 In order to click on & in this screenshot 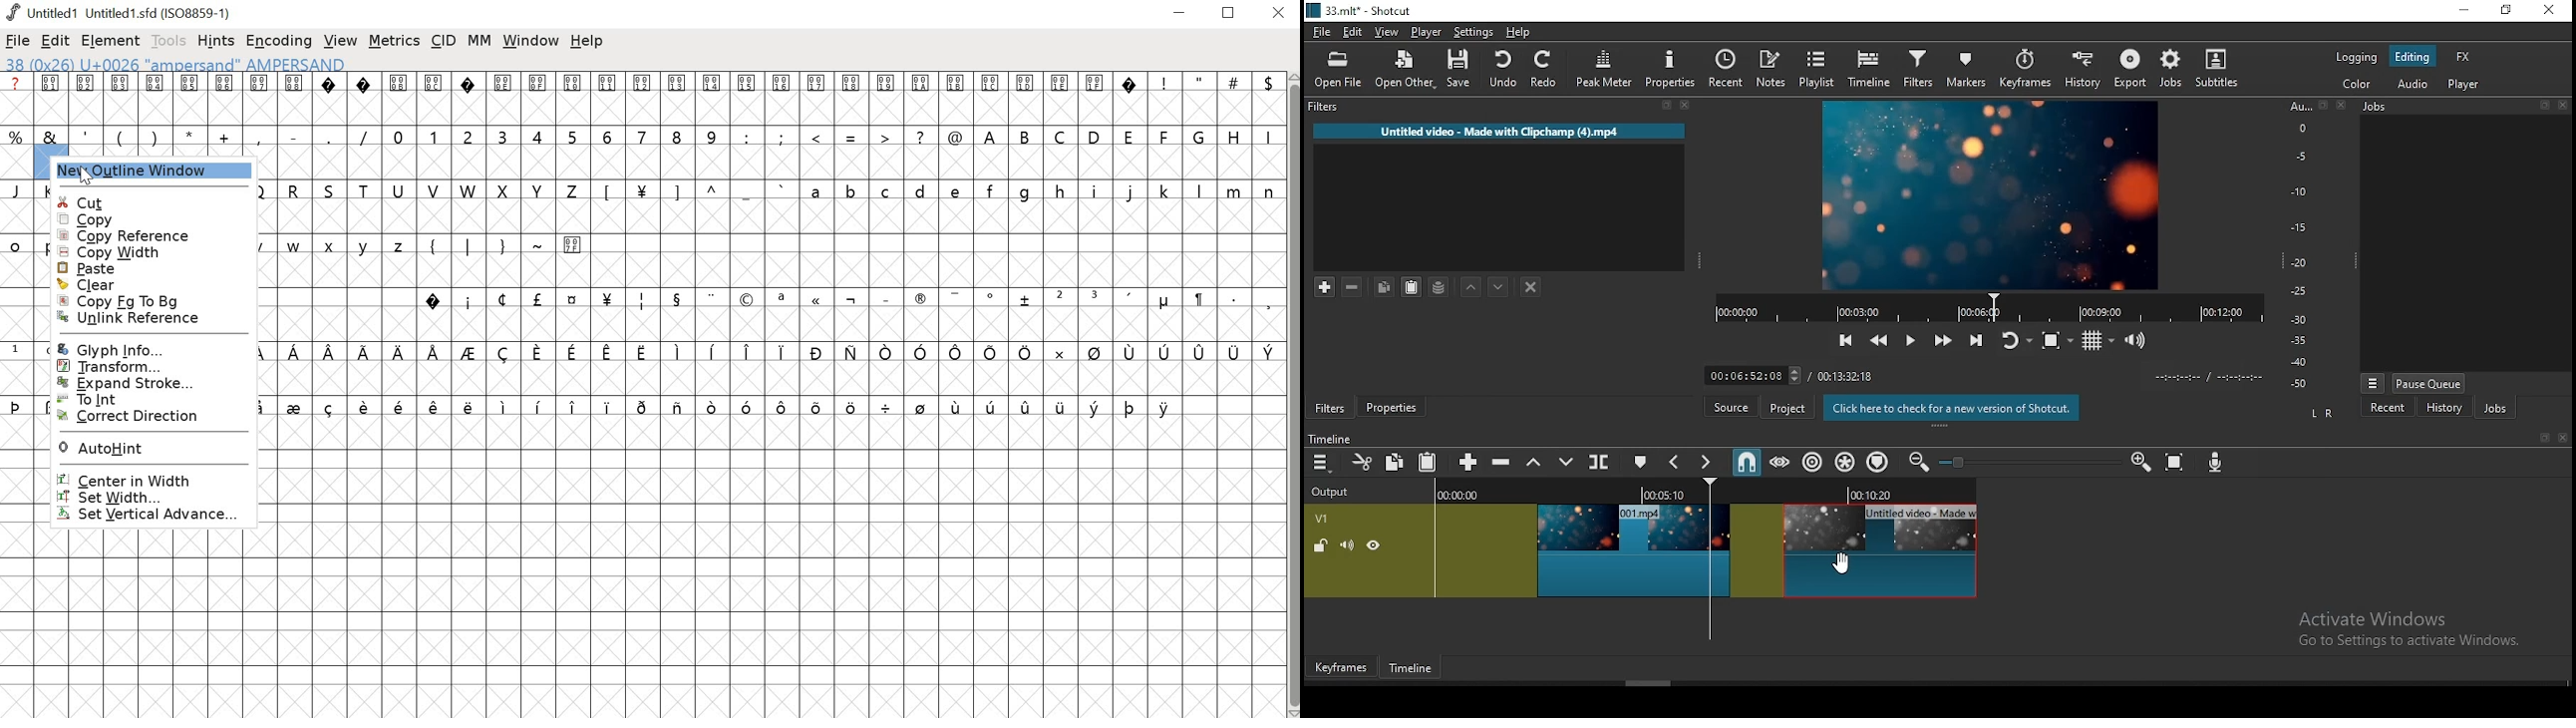, I will do `click(50, 136)`.